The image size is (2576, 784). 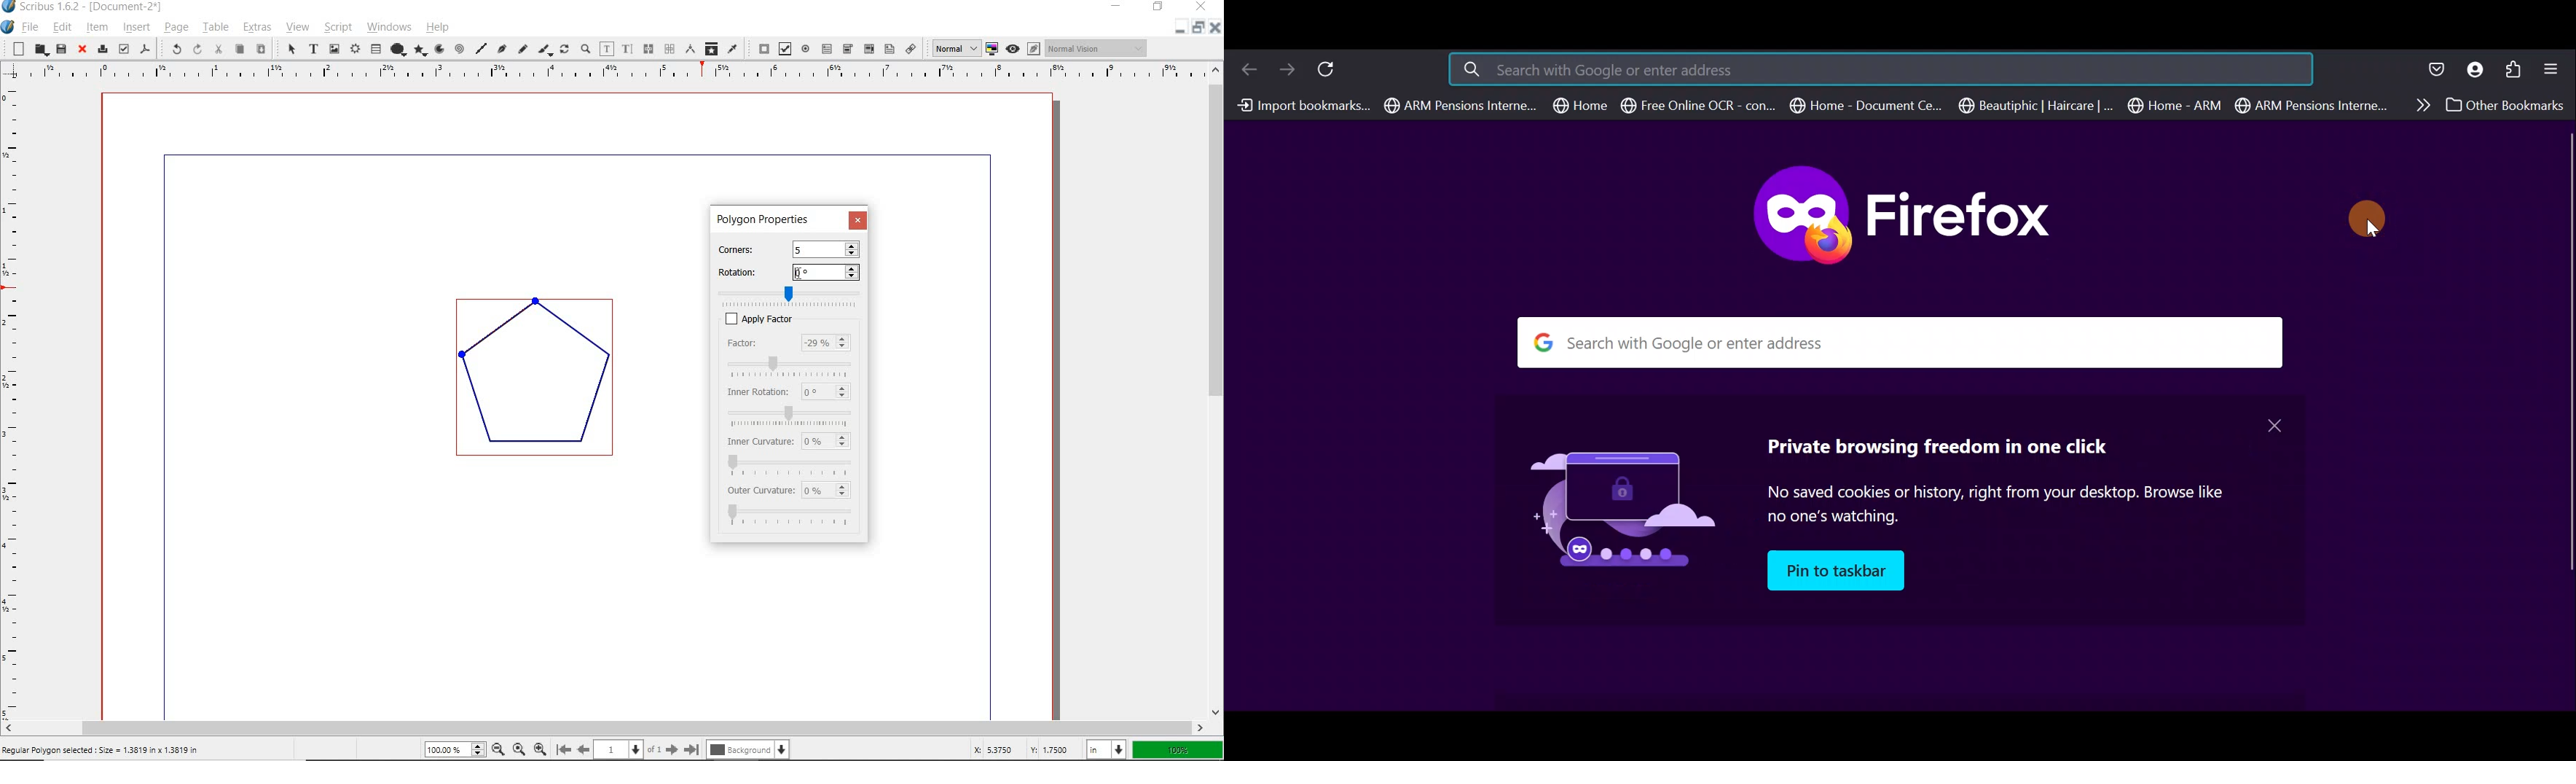 What do you see at coordinates (399, 47) in the screenshot?
I see `shape` at bounding box center [399, 47].